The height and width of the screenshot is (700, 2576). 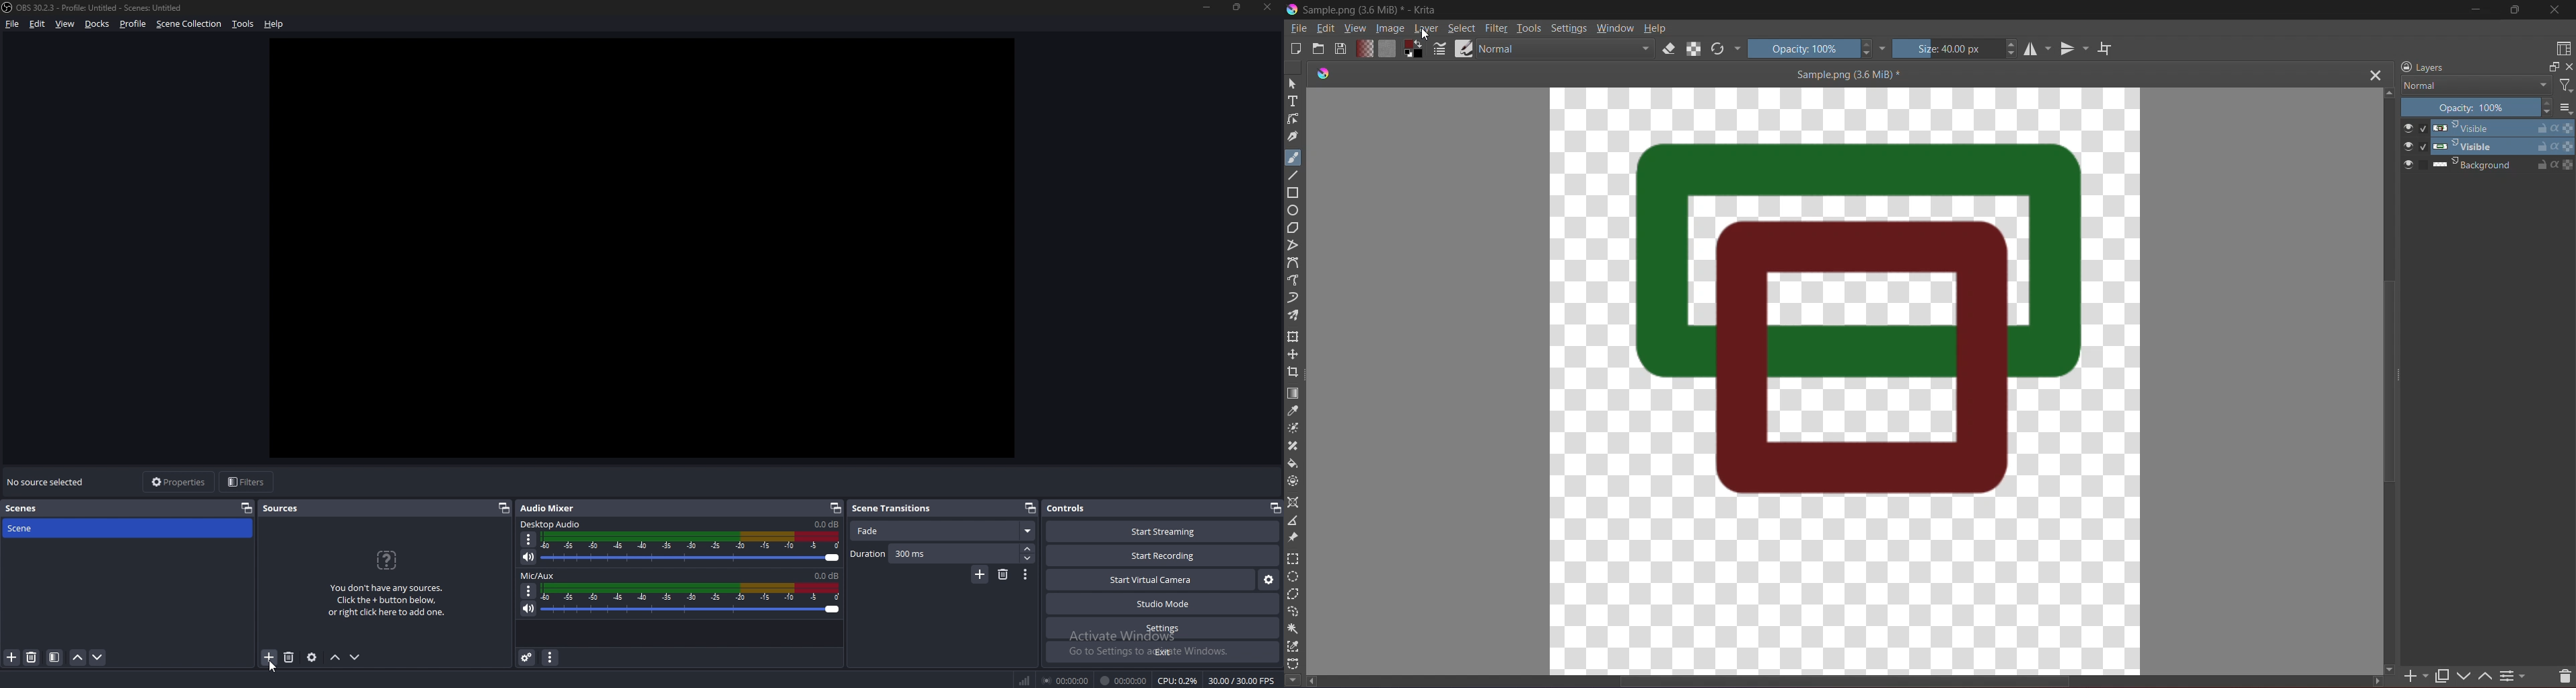 What do you see at coordinates (1177, 681) in the screenshot?
I see `CPU: 0.2%` at bounding box center [1177, 681].